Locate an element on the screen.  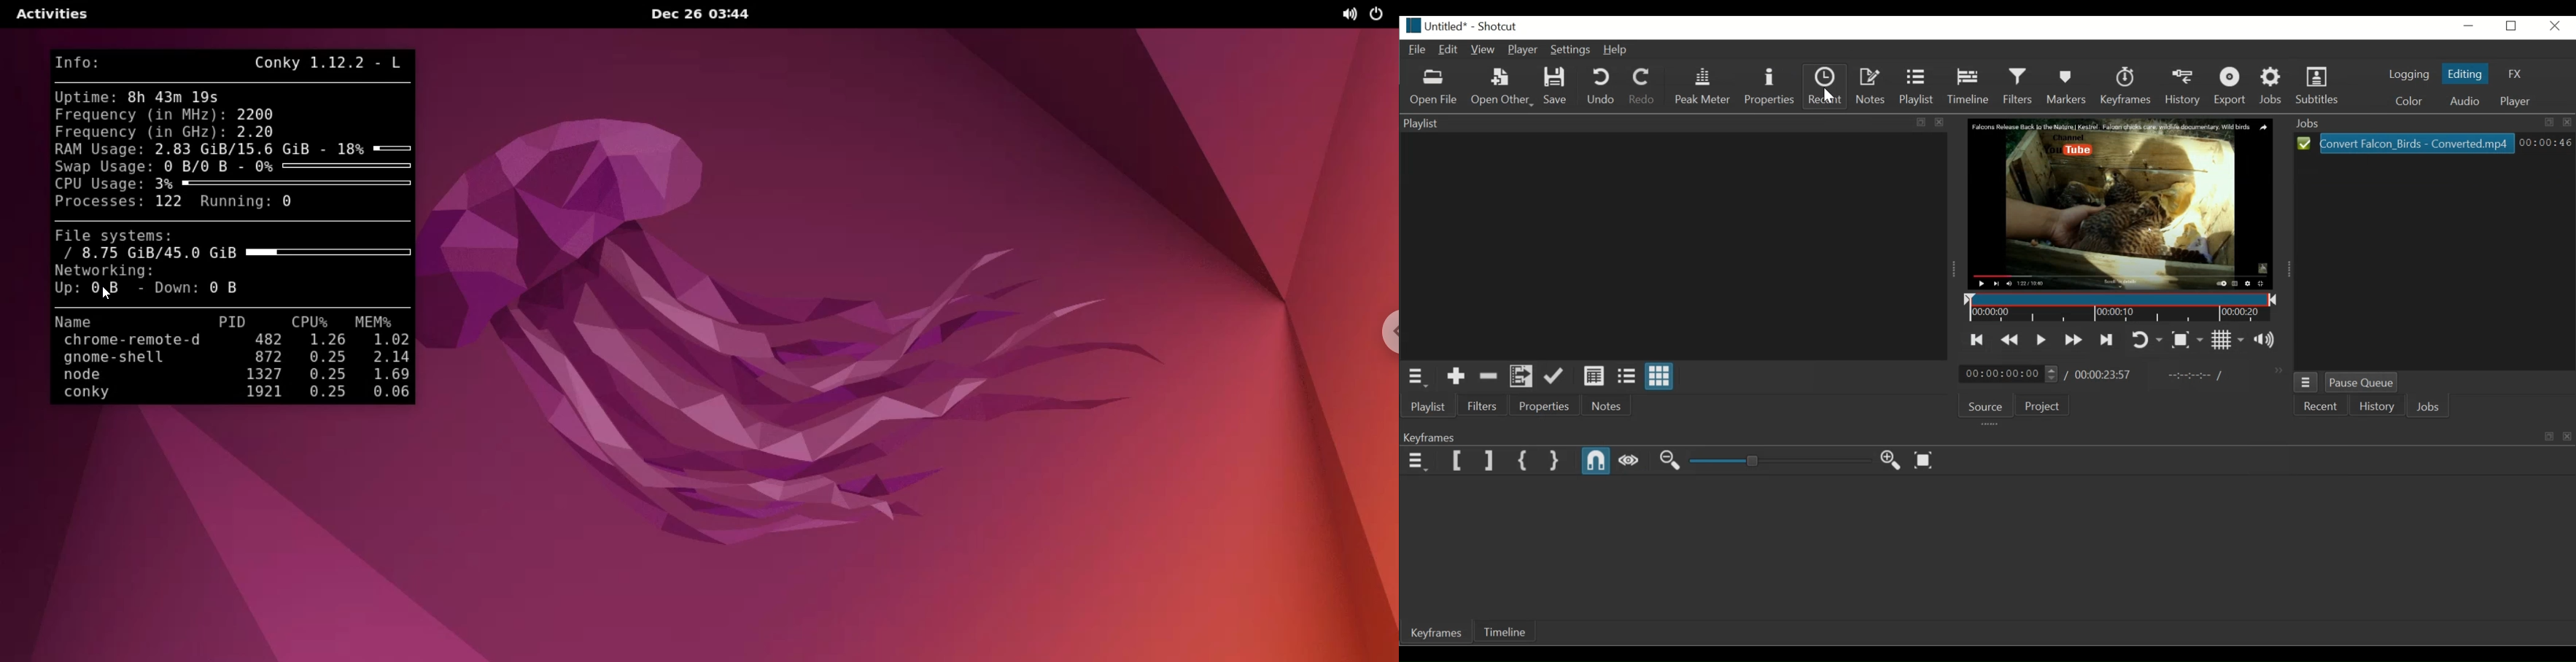
Editing is located at coordinates (2465, 75).